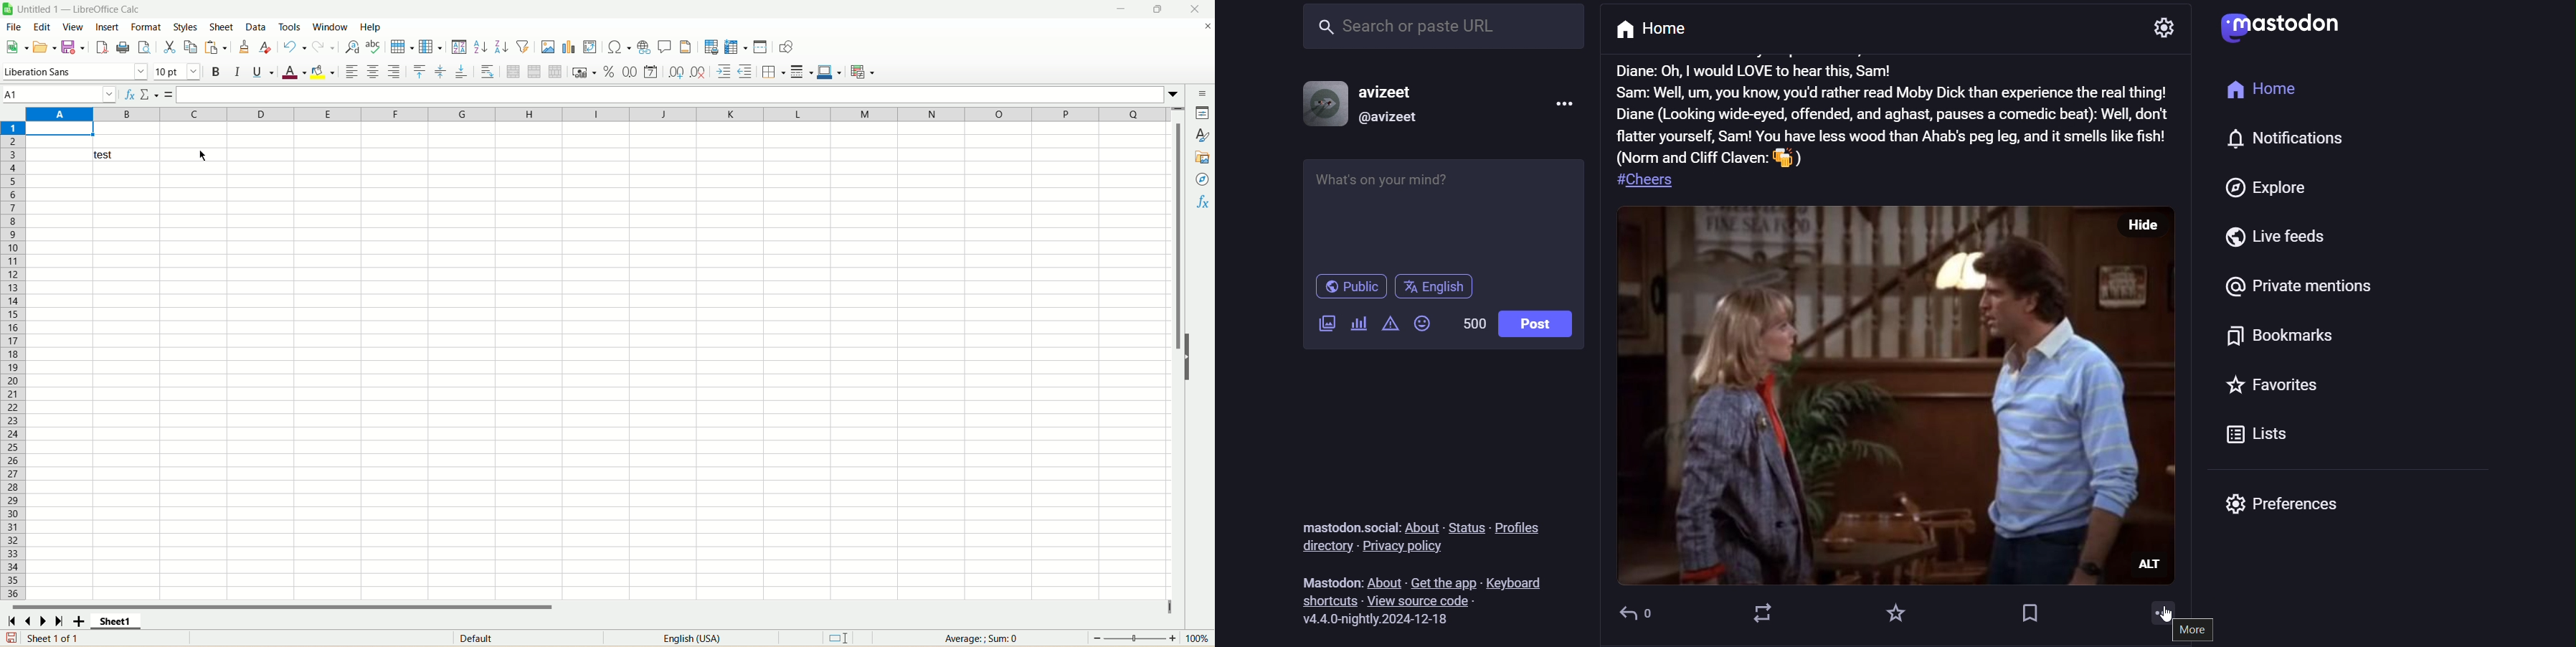 This screenshot has width=2576, height=672. Describe the element at coordinates (672, 95) in the screenshot. I see `Input line` at that location.